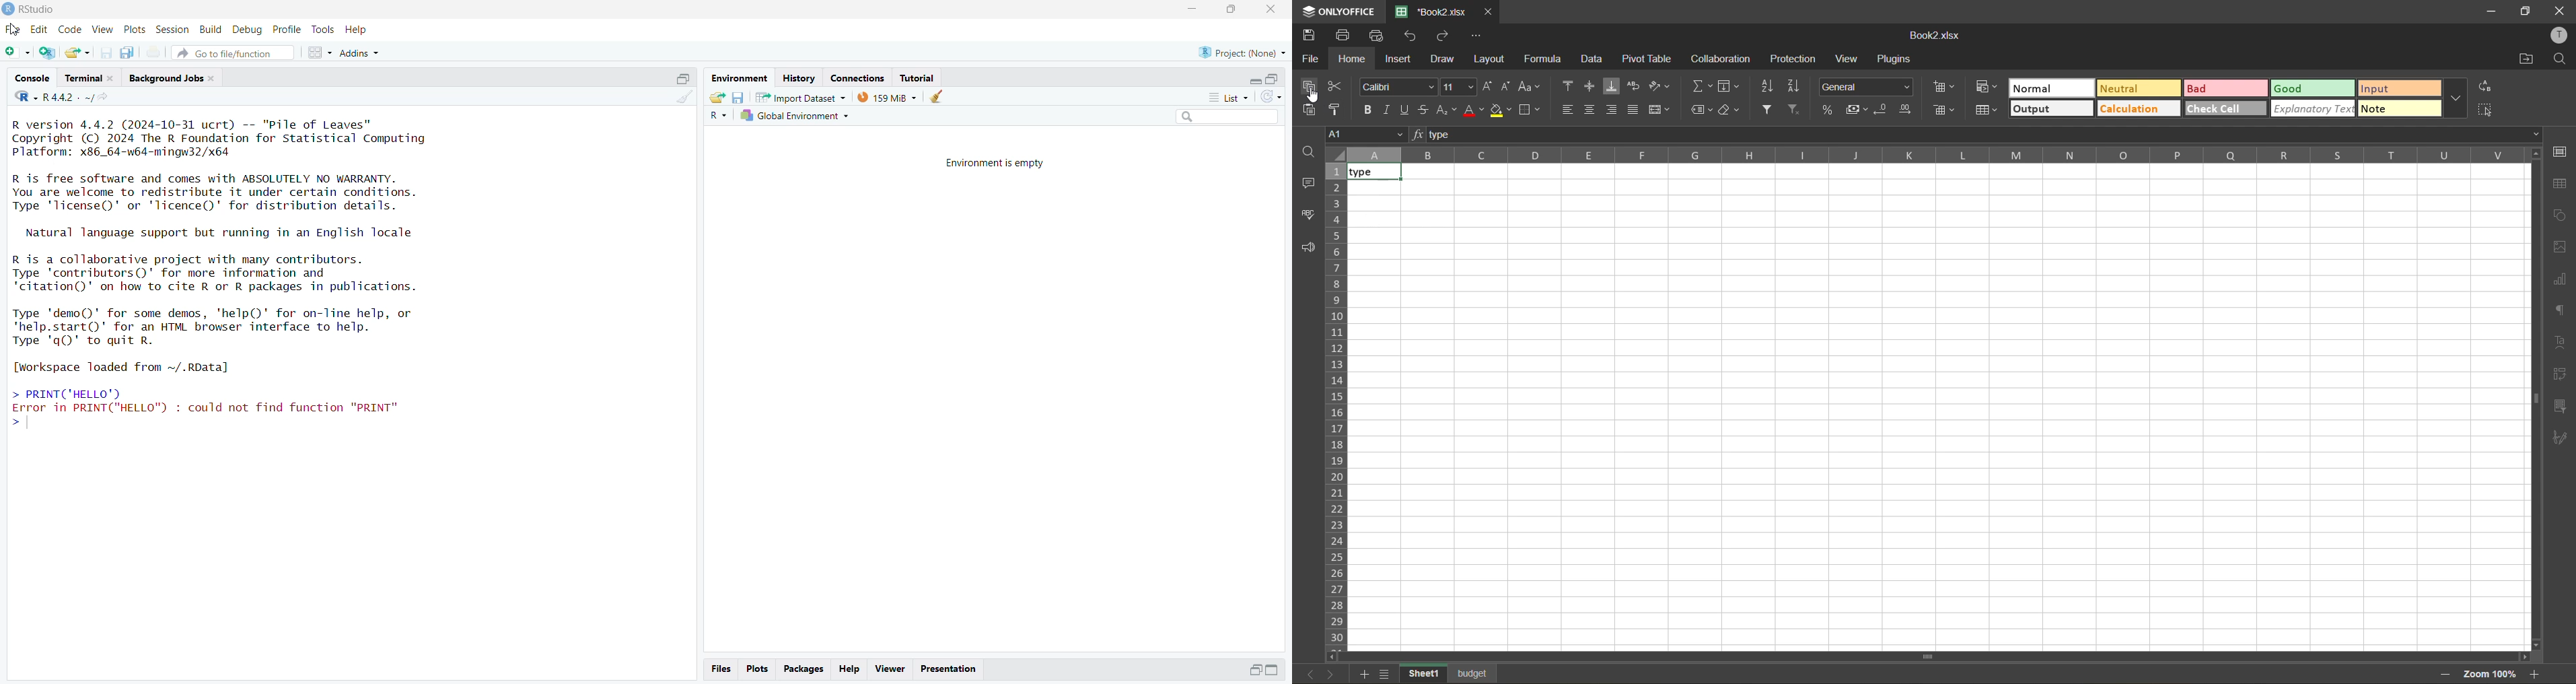 Image resolution: width=2576 pixels, height=700 pixels. I want to click on wrap text, so click(1633, 86).